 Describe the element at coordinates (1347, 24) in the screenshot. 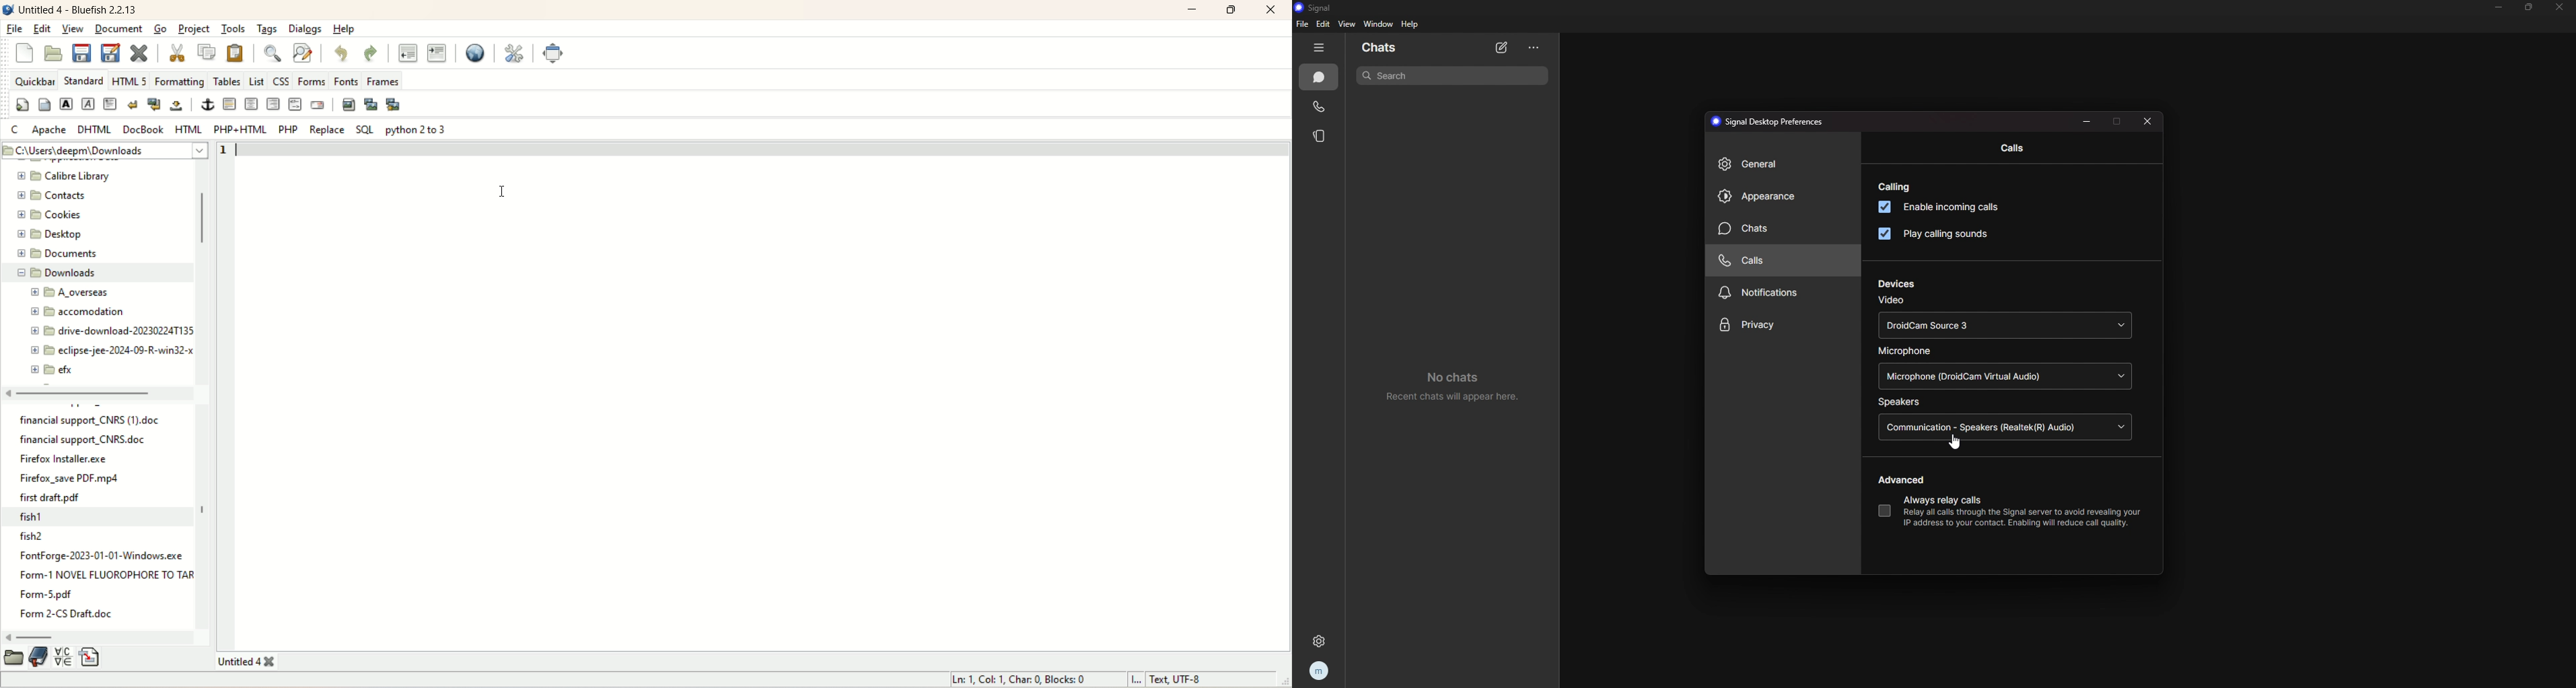

I see `view` at that location.